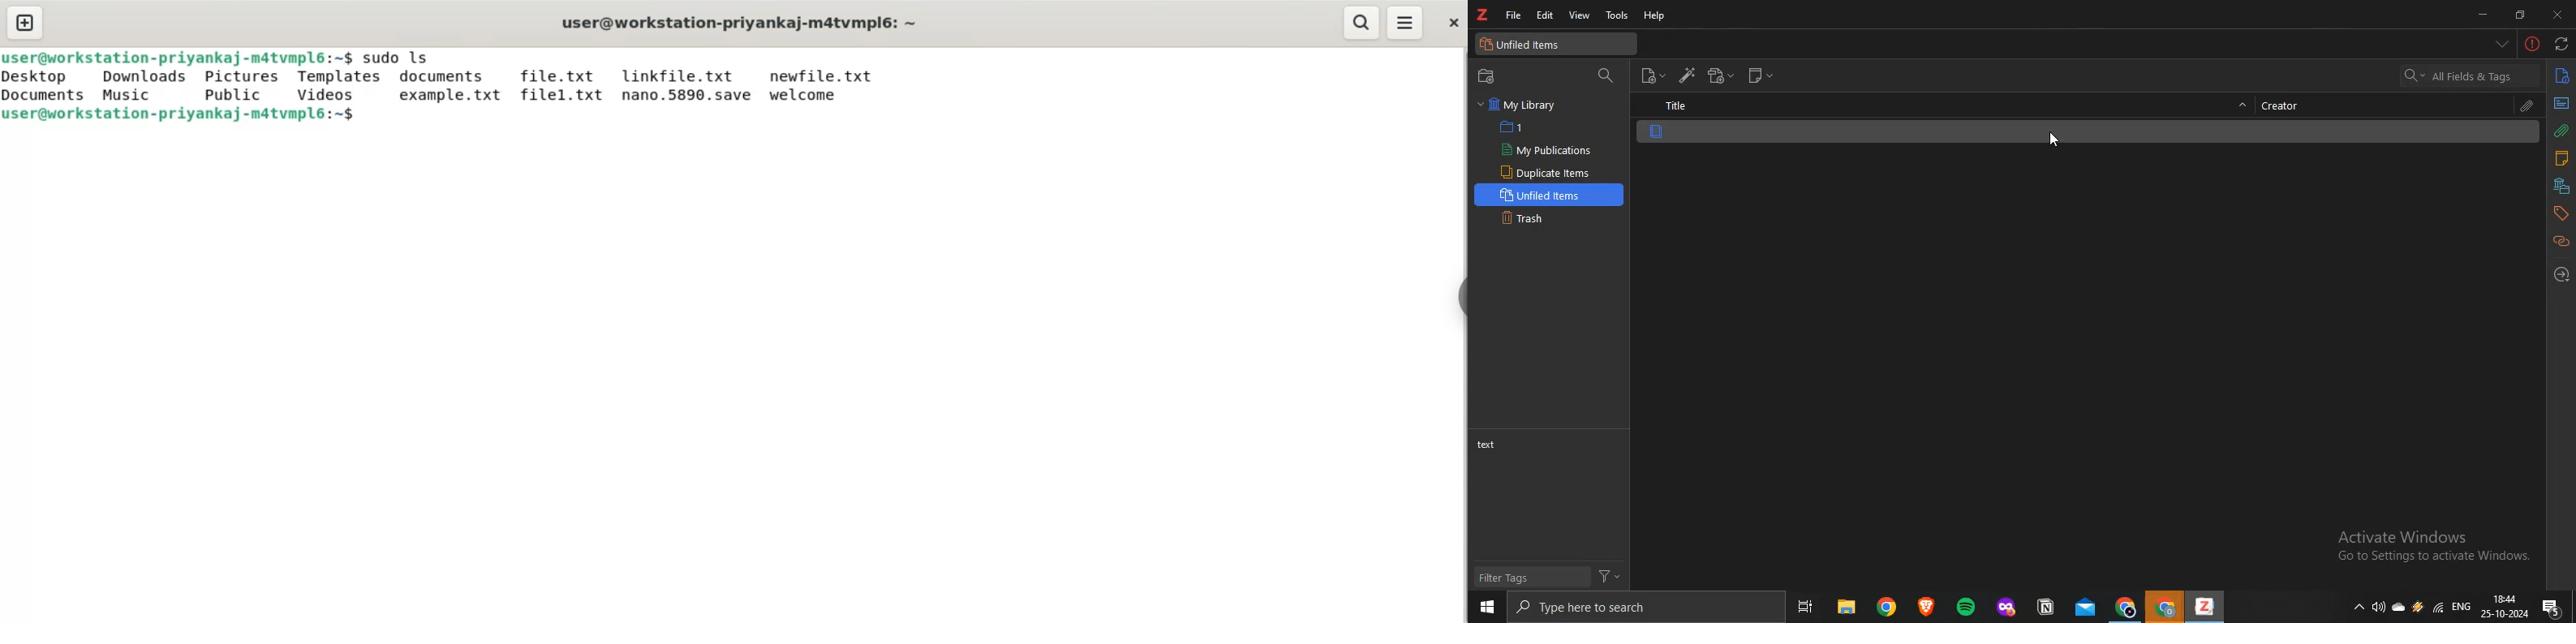  Describe the element at coordinates (26, 22) in the screenshot. I see `new tab` at that location.